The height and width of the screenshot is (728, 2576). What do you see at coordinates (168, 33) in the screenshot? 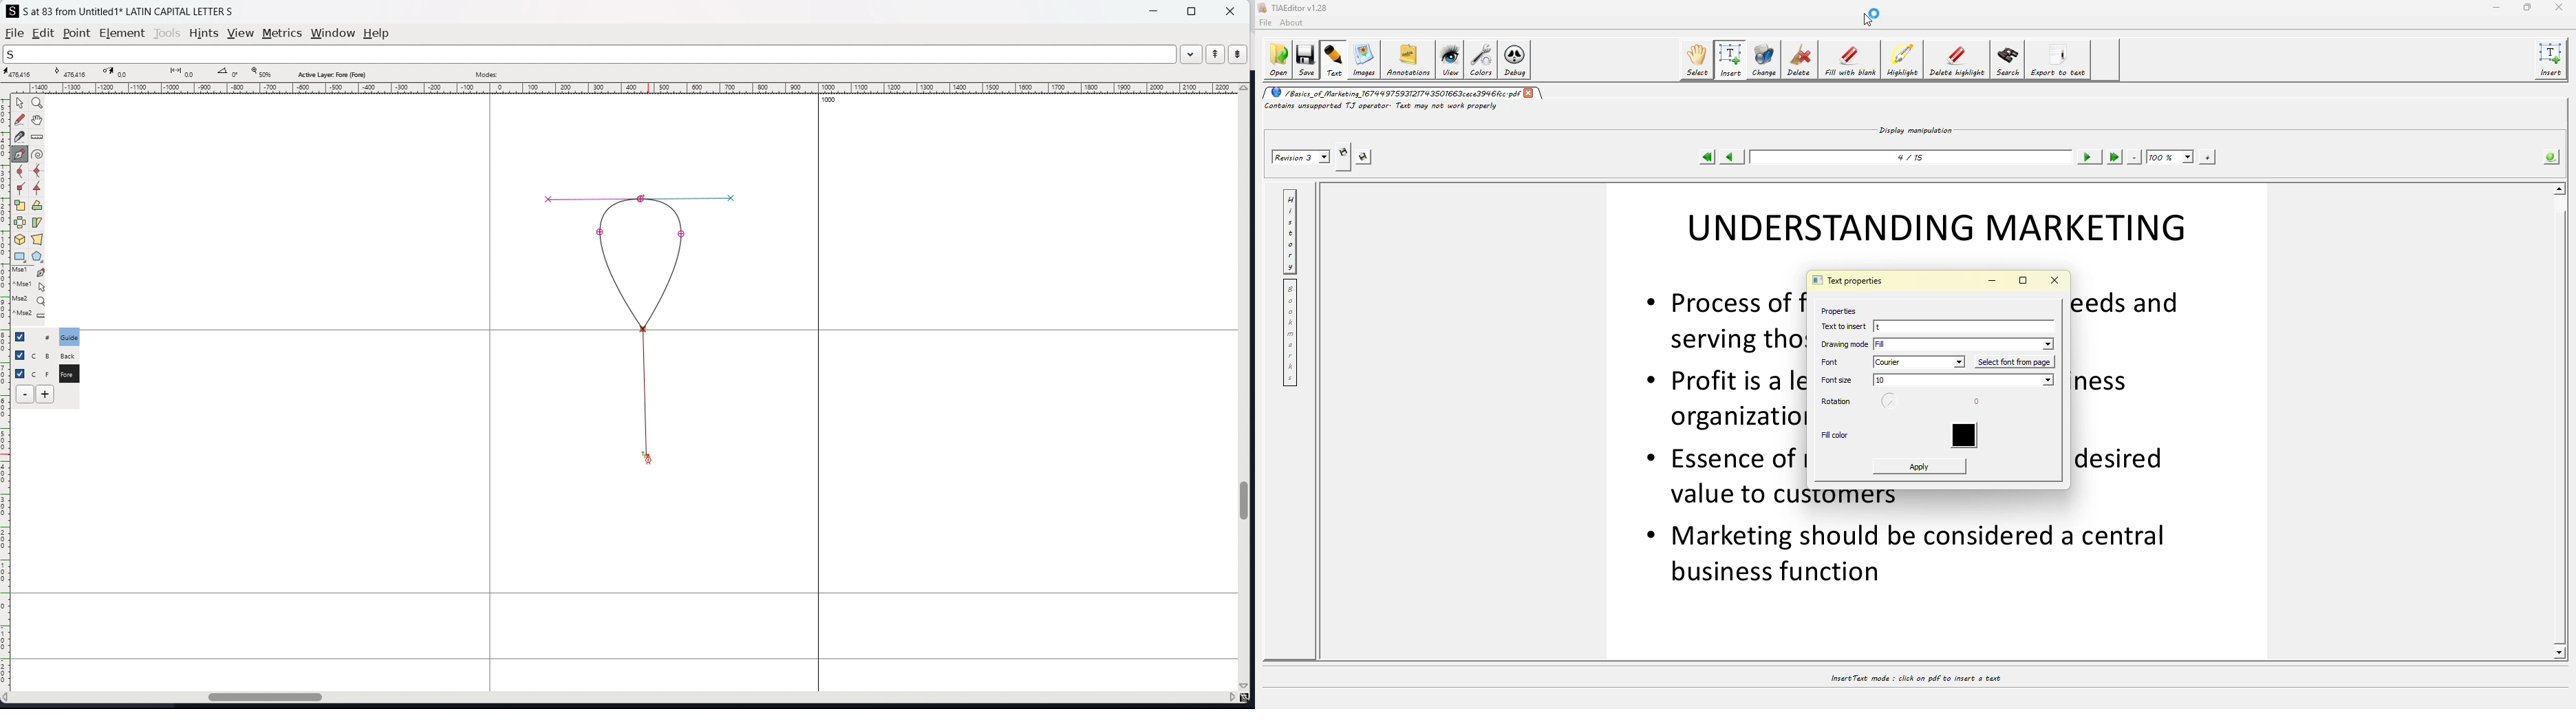
I see `tools` at bounding box center [168, 33].